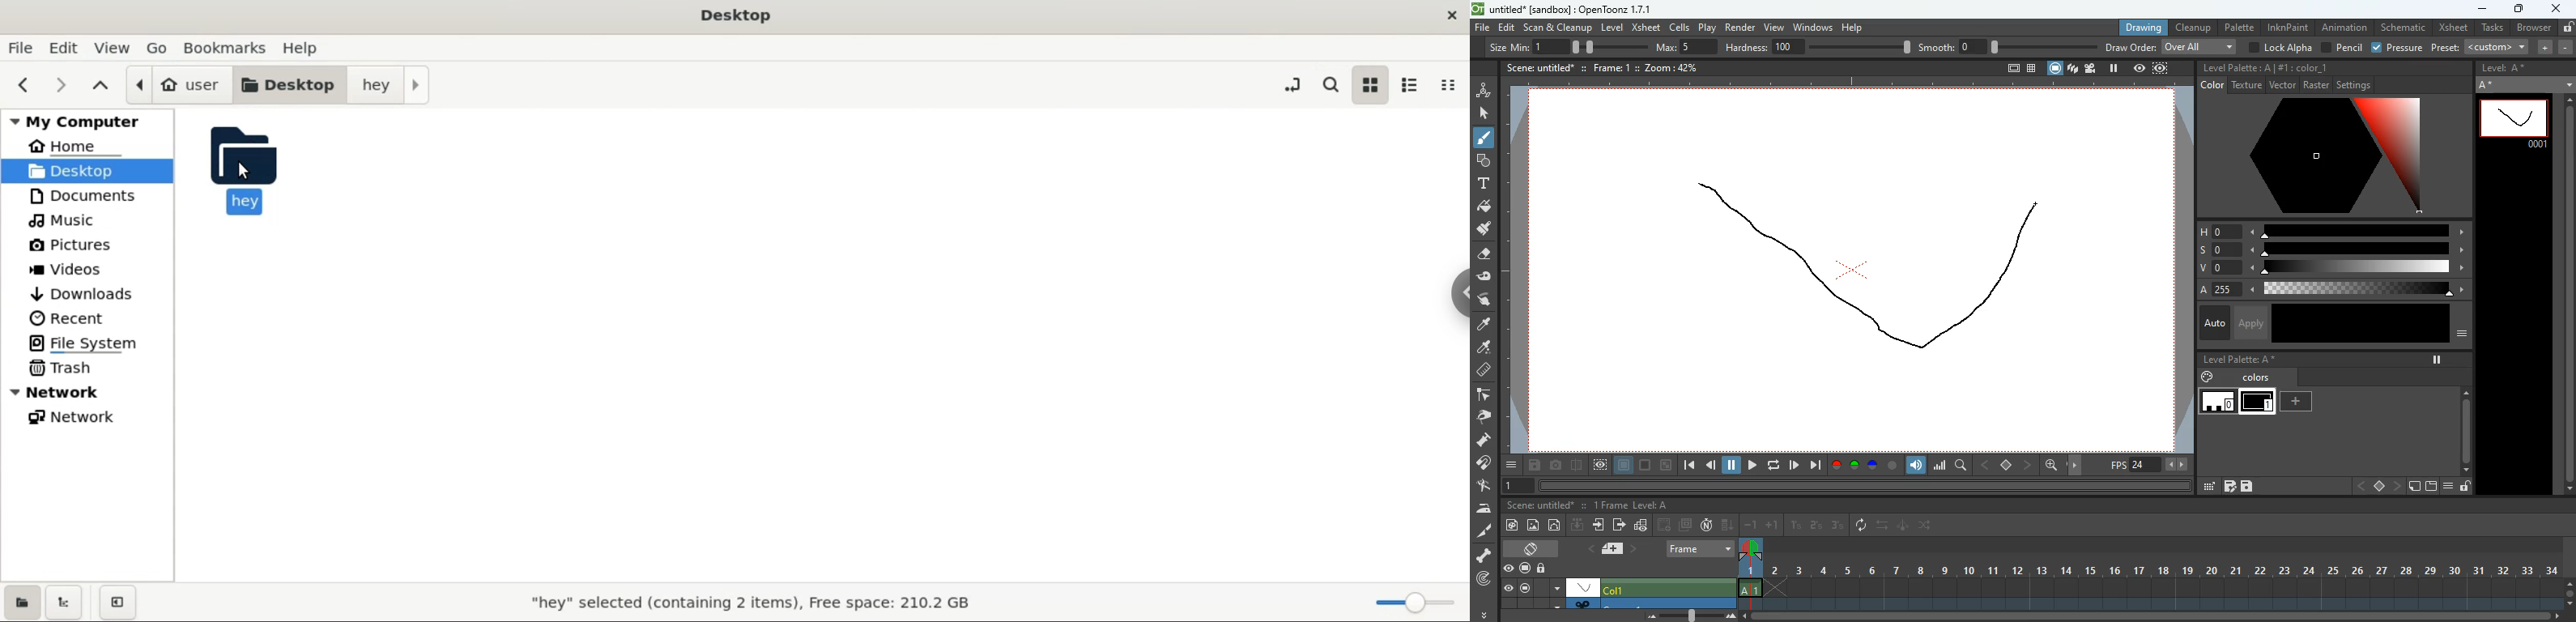  What do you see at coordinates (1616, 603) in the screenshot?
I see `Column` at bounding box center [1616, 603].